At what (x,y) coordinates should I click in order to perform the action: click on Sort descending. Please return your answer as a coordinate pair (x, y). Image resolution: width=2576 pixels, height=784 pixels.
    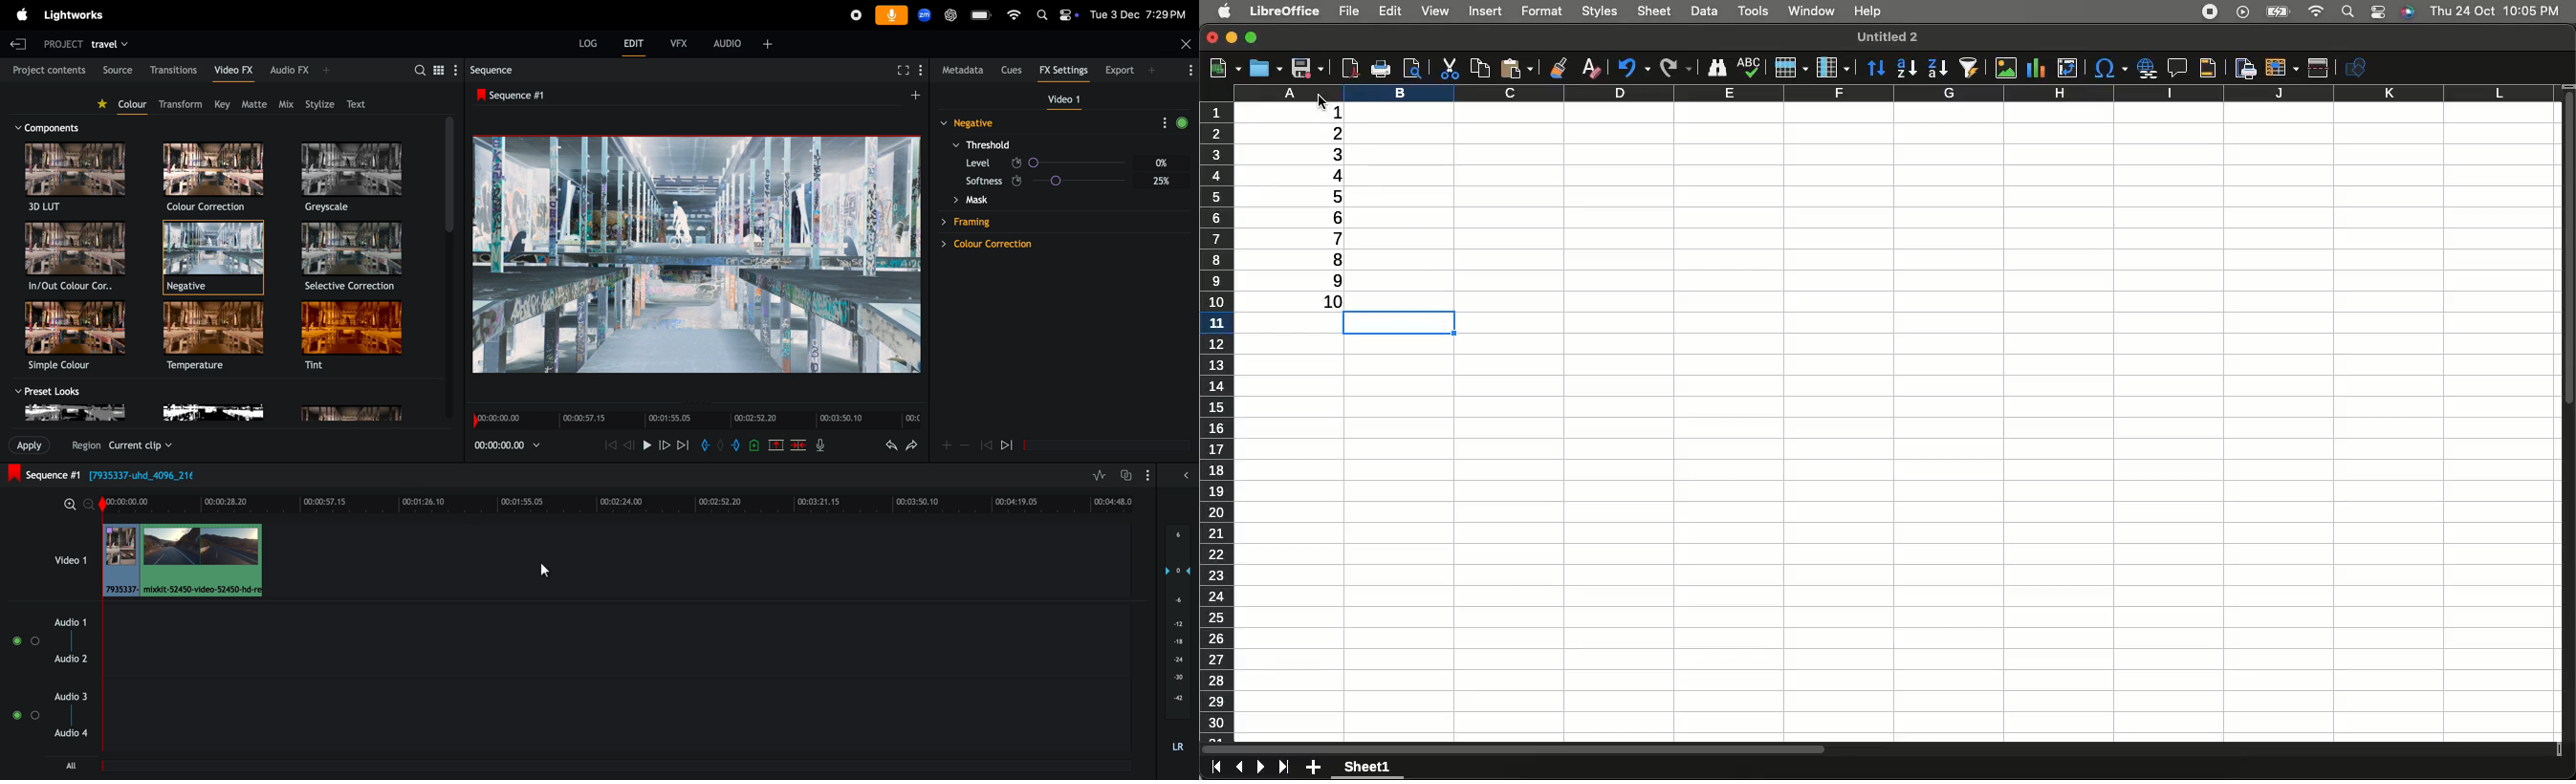
    Looking at the image, I should click on (1937, 69).